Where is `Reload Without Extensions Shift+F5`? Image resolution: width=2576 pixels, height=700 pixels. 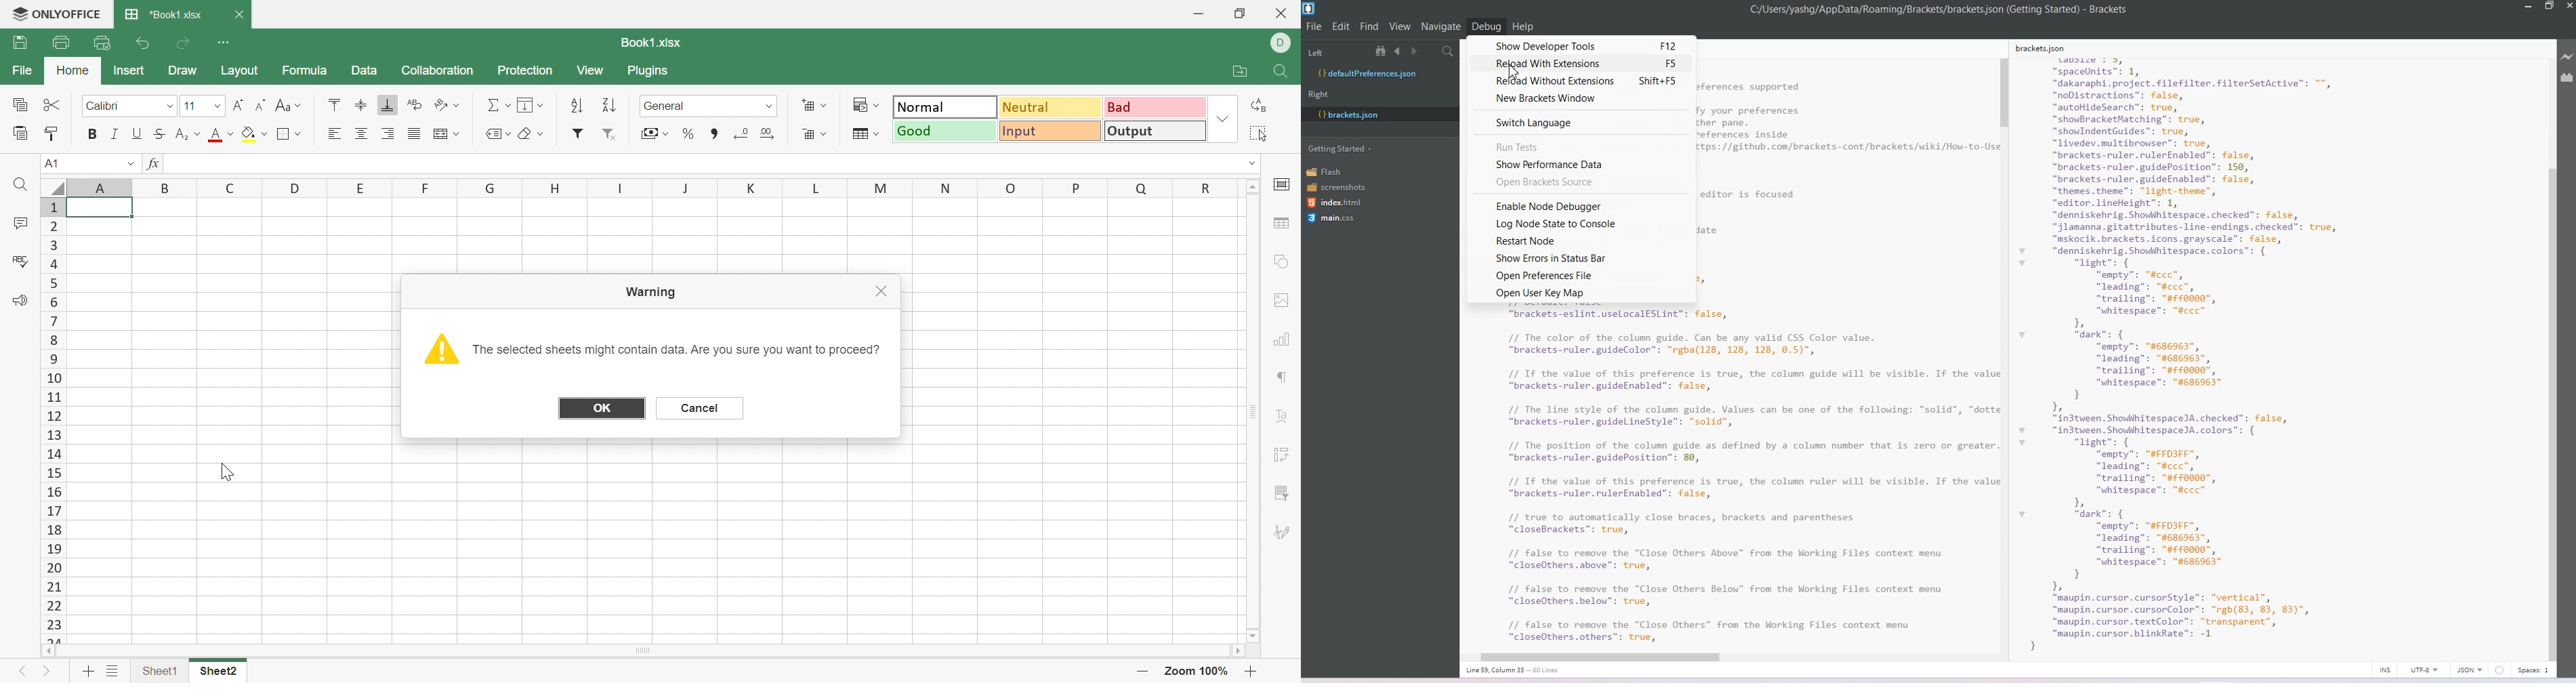 Reload Without Extensions Shift+F5 is located at coordinates (1582, 81).